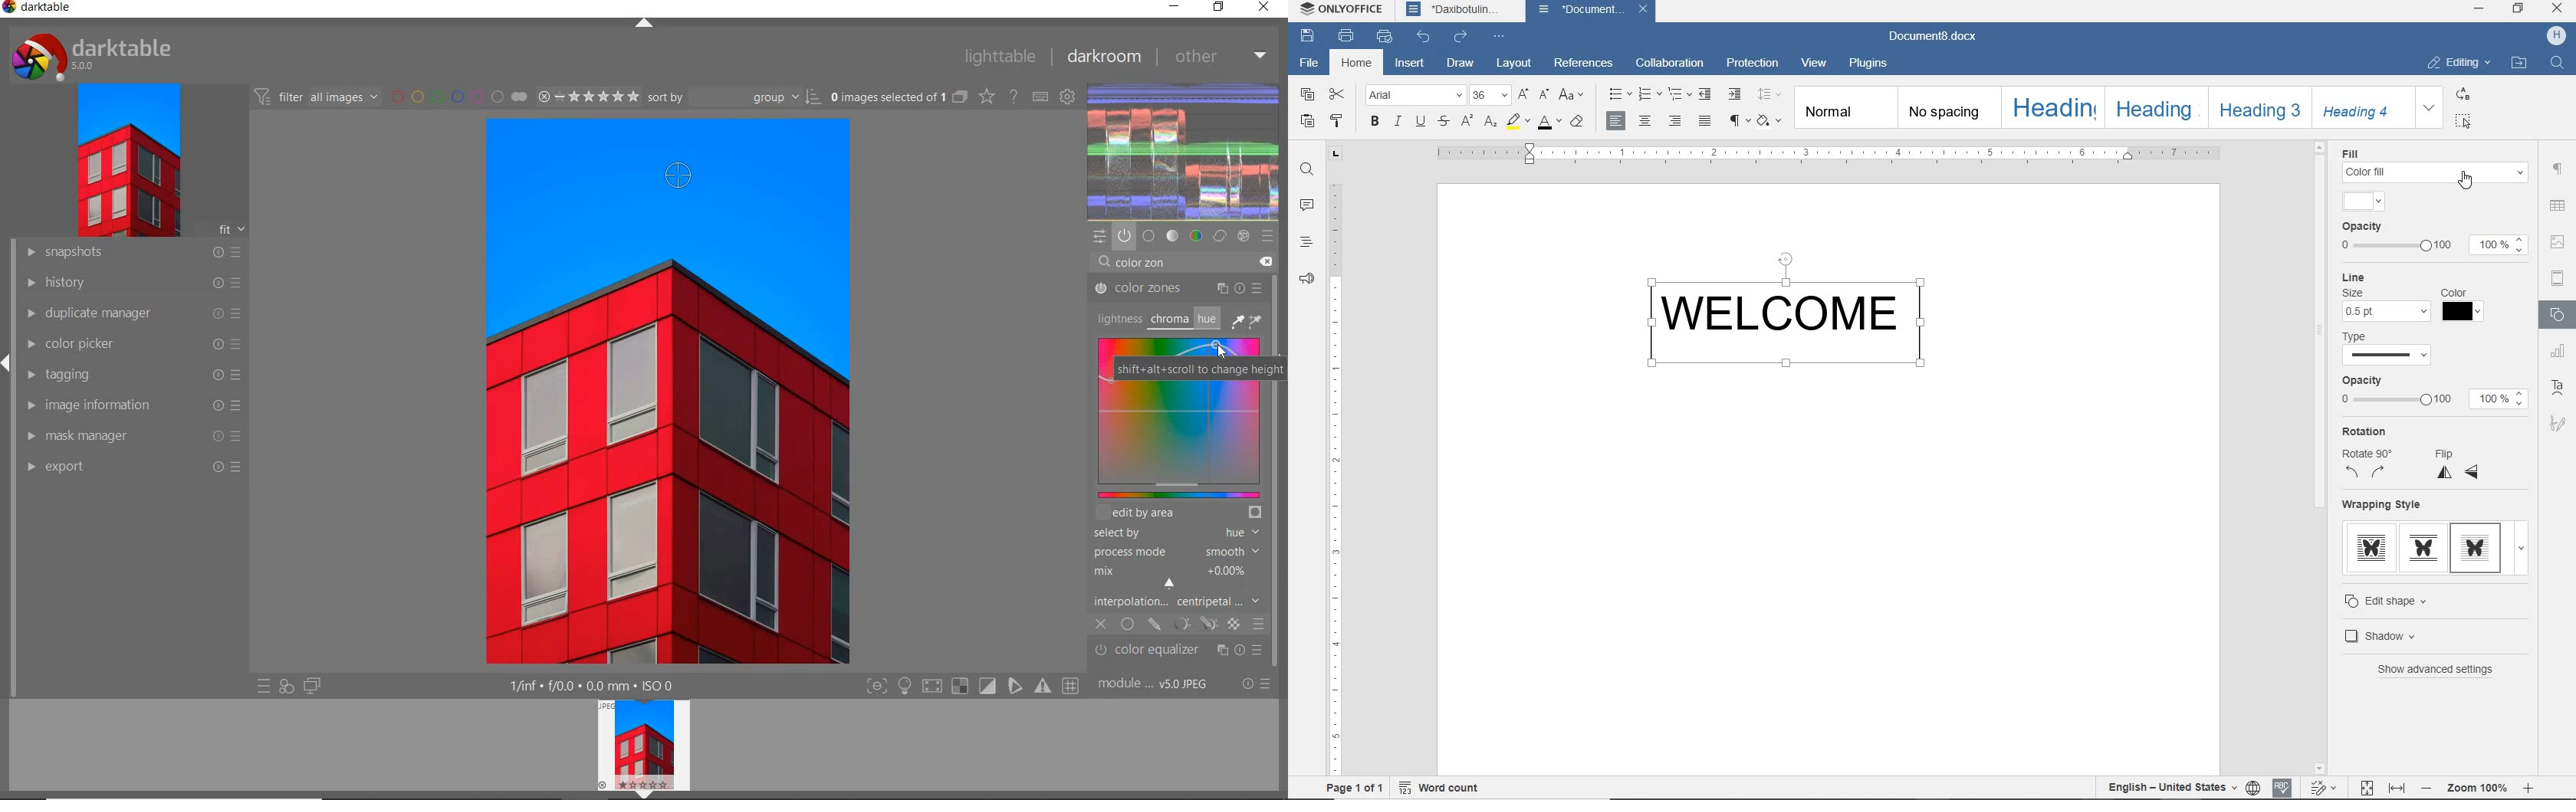  I want to click on system logo & name, so click(94, 57).